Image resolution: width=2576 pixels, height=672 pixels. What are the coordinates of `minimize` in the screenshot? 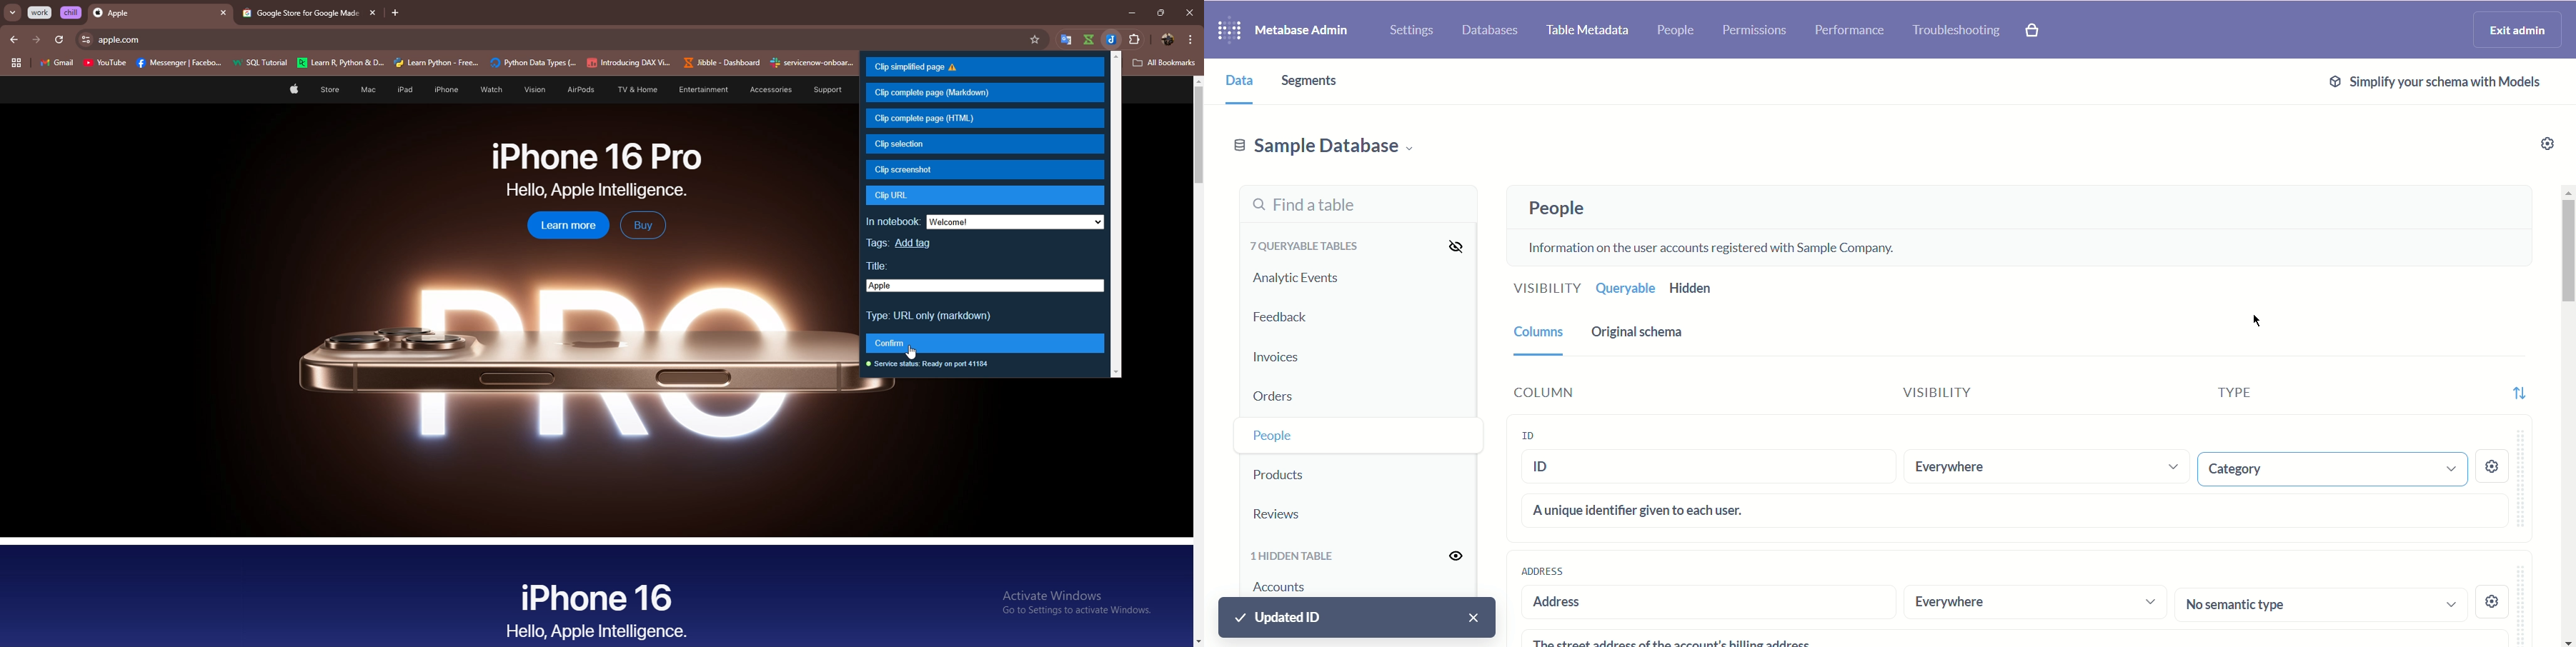 It's located at (1129, 13).